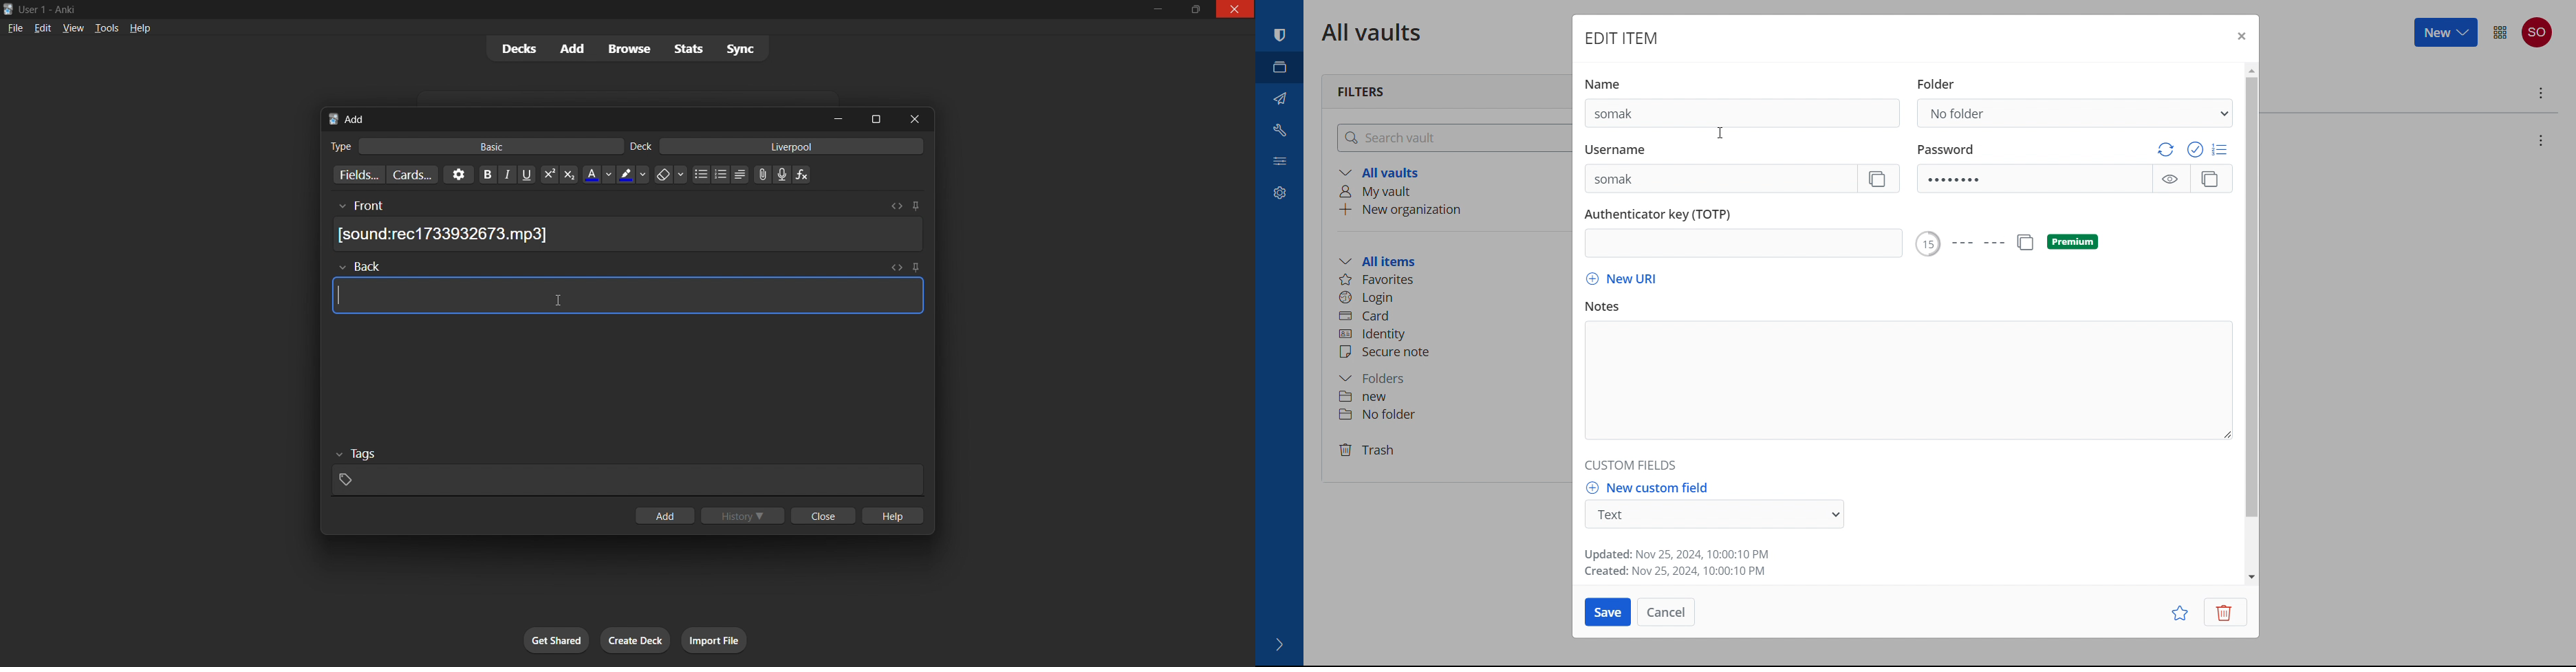 The image size is (2576, 672). Describe the element at coordinates (1610, 307) in the screenshot. I see `notes` at that location.